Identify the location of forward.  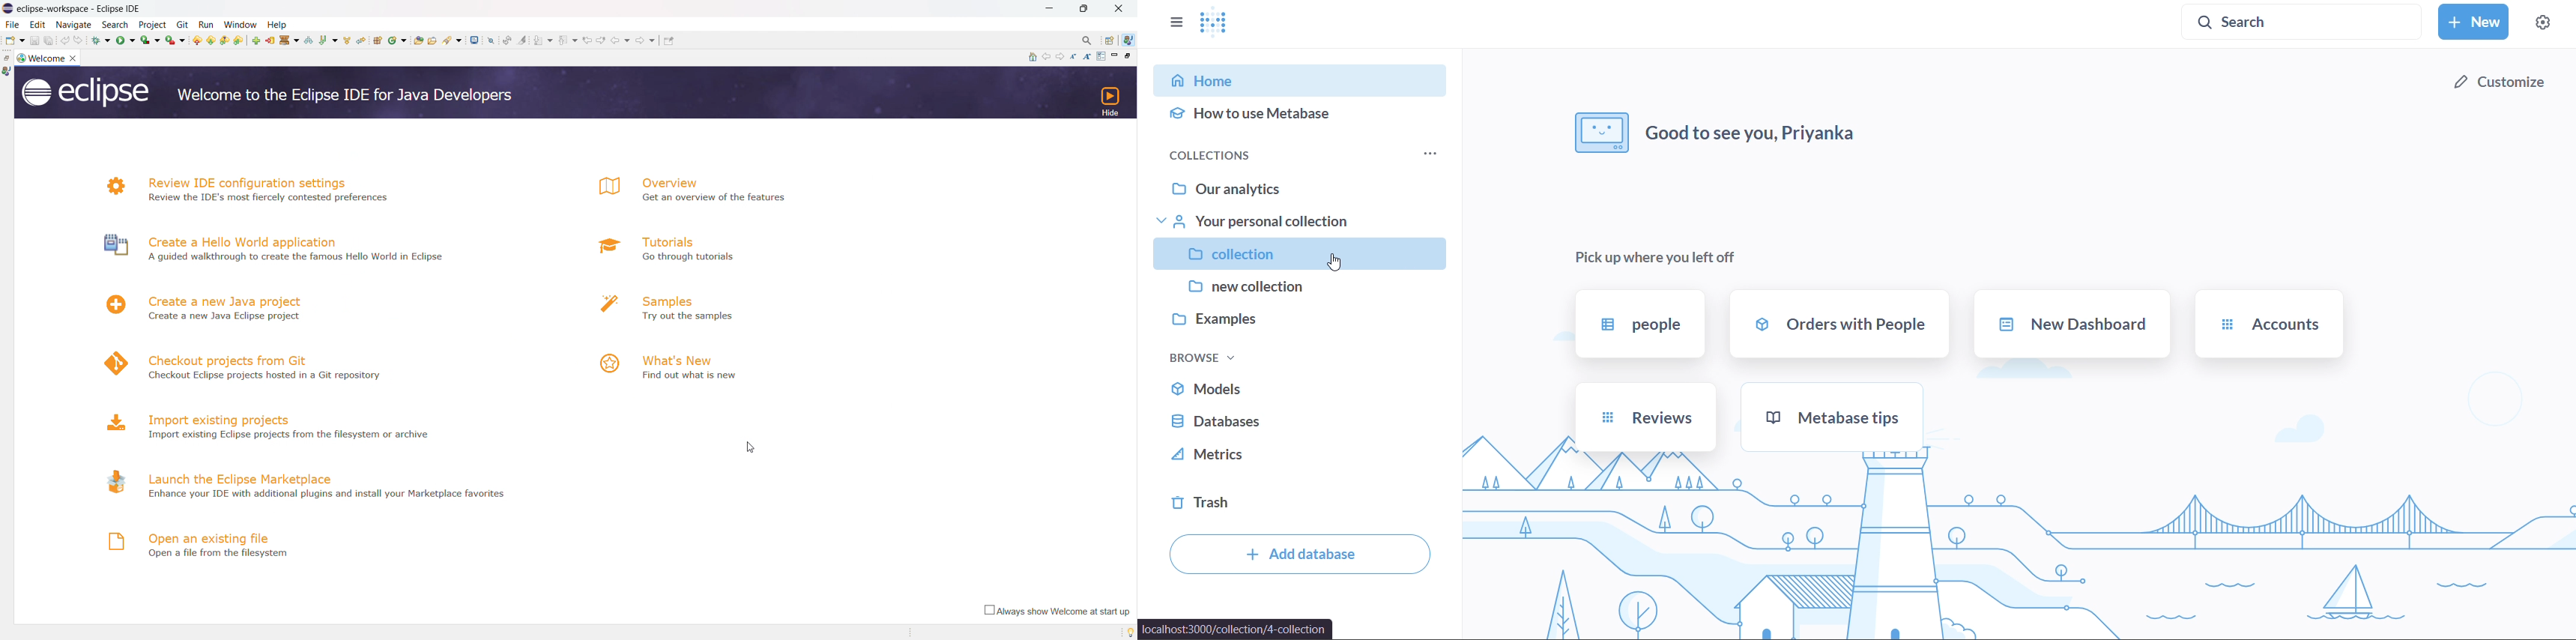
(465, 40).